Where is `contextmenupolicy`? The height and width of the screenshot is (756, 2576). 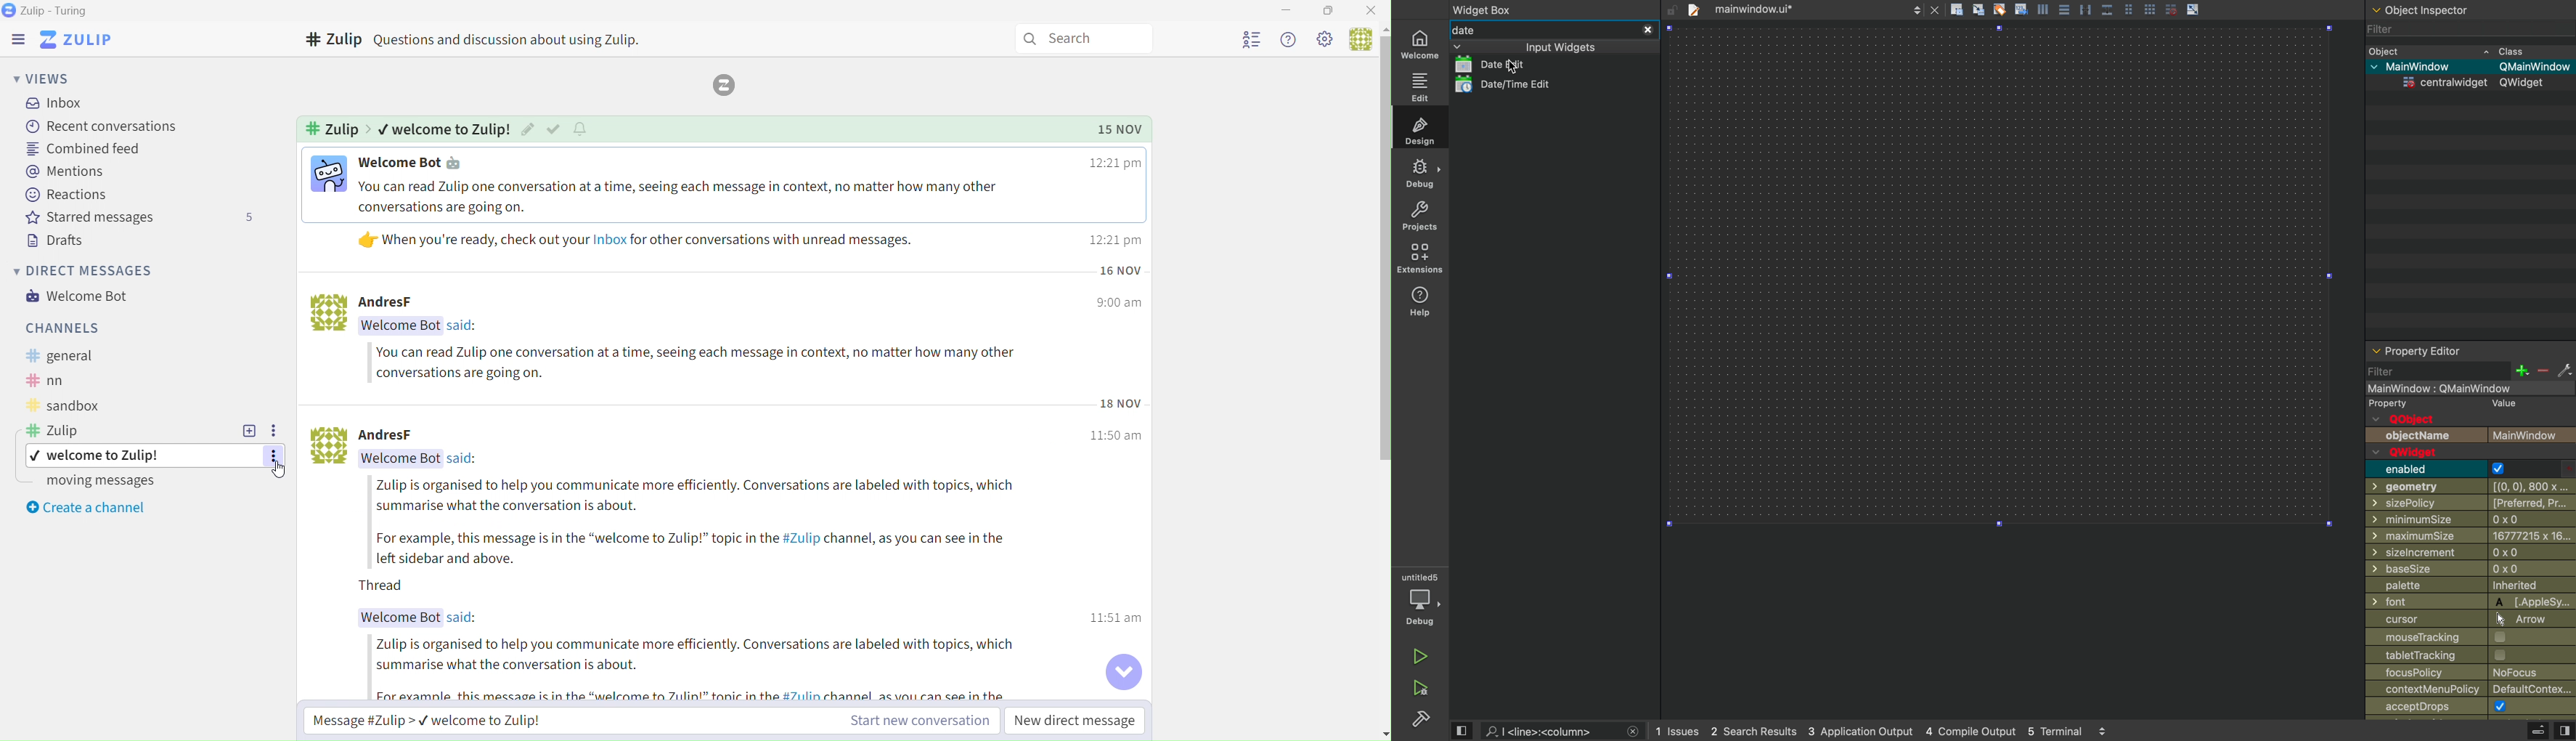 contextmenupolicy is located at coordinates (2469, 689).